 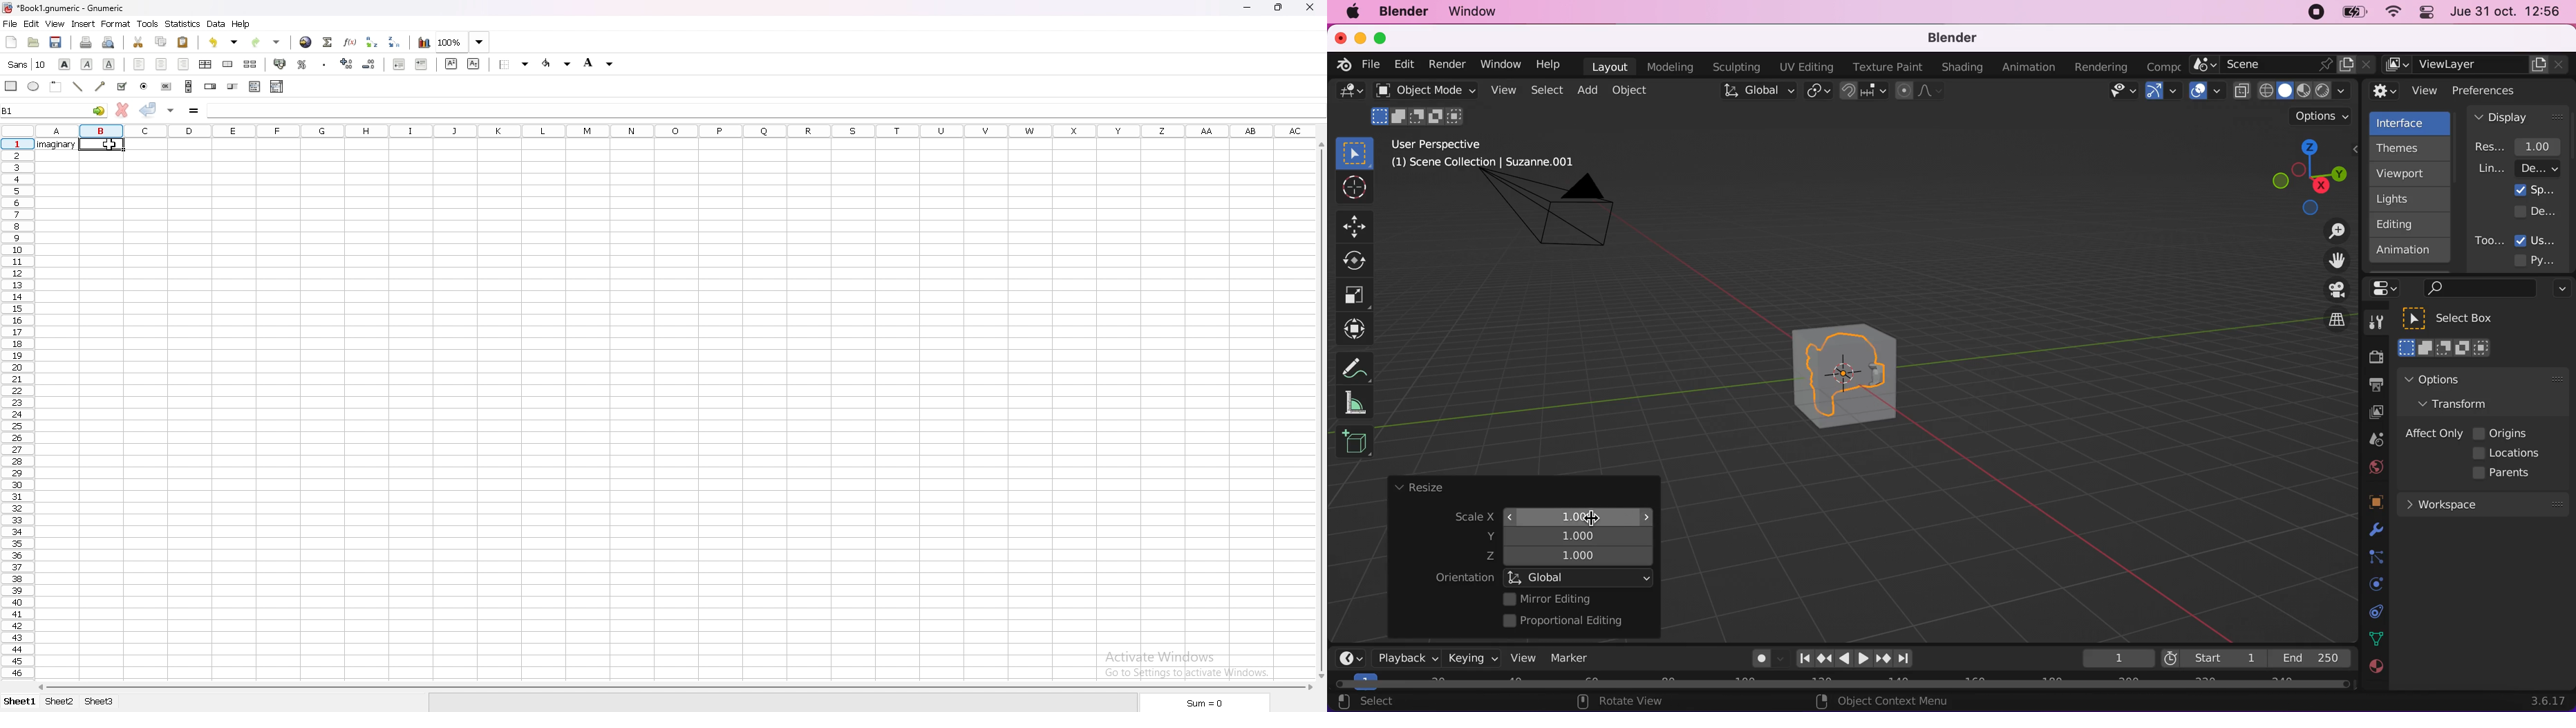 What do you see at coordinates (1885, 701) in the screenshot?
I see `object context menu` at bounding box center [1885, 701].